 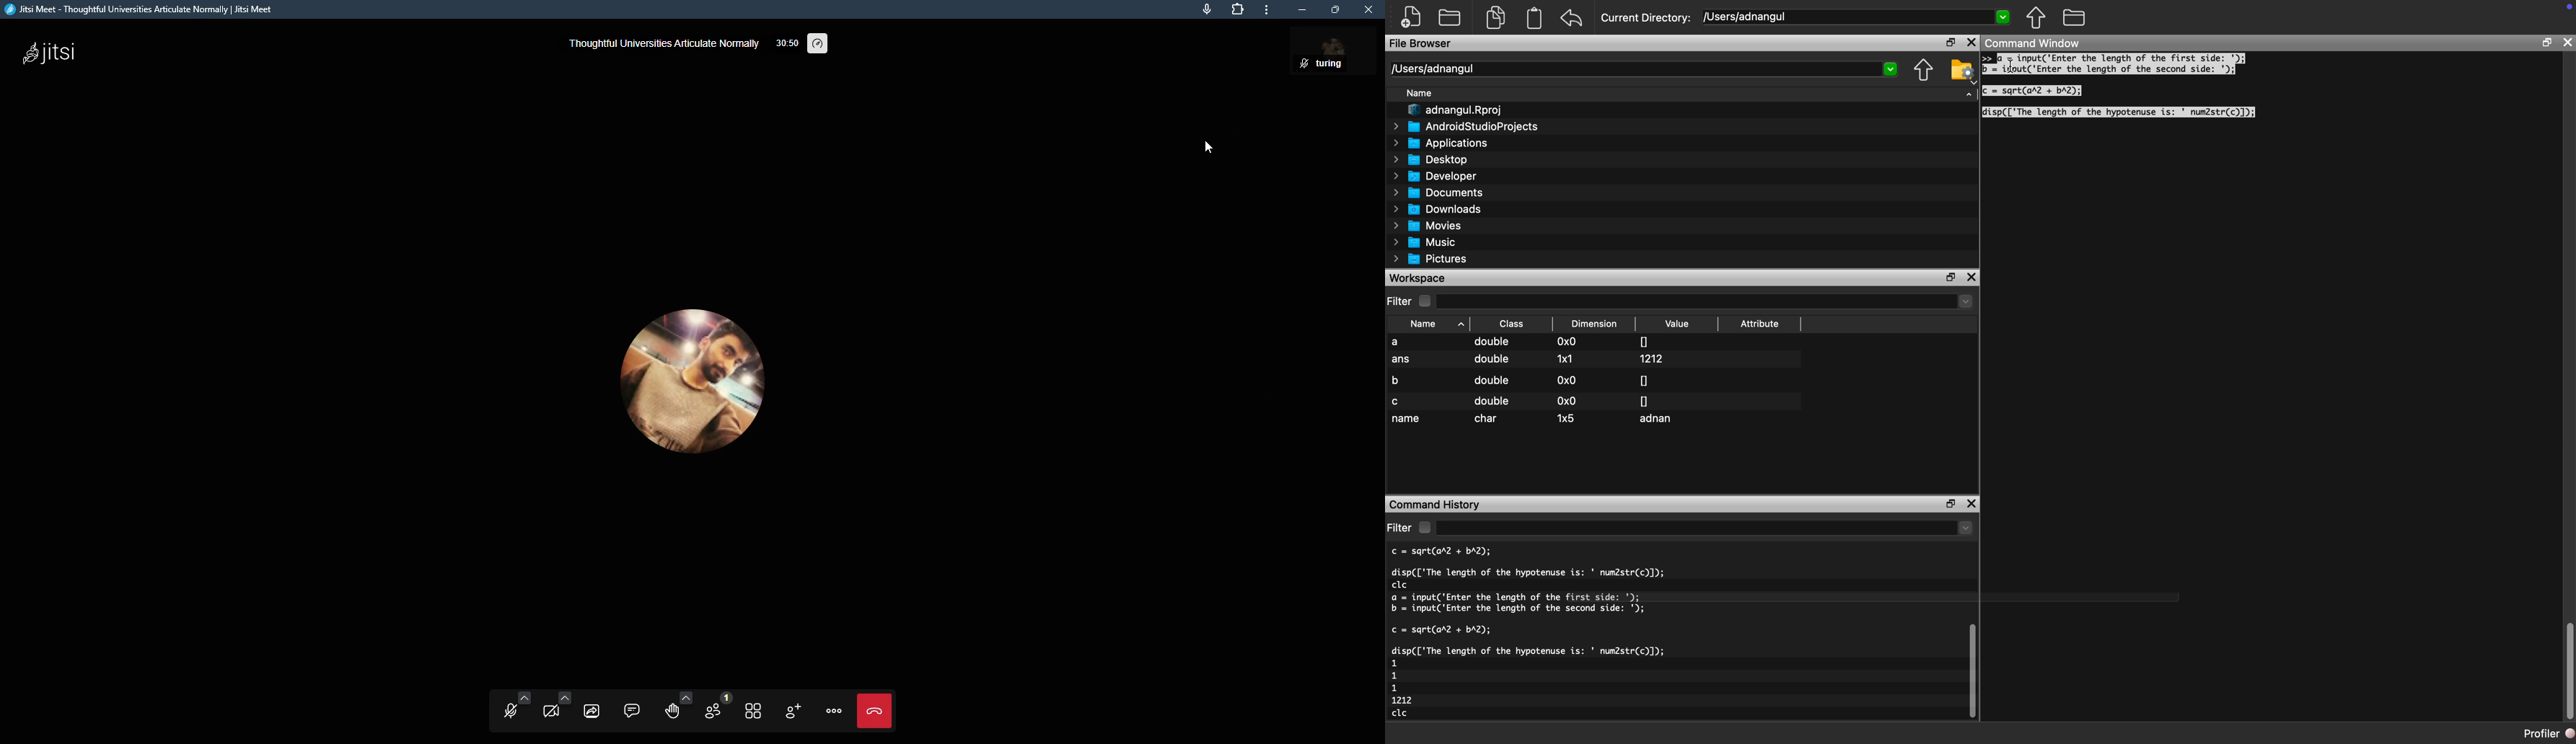 I want to click on invite people, so click(x=794, y=711).